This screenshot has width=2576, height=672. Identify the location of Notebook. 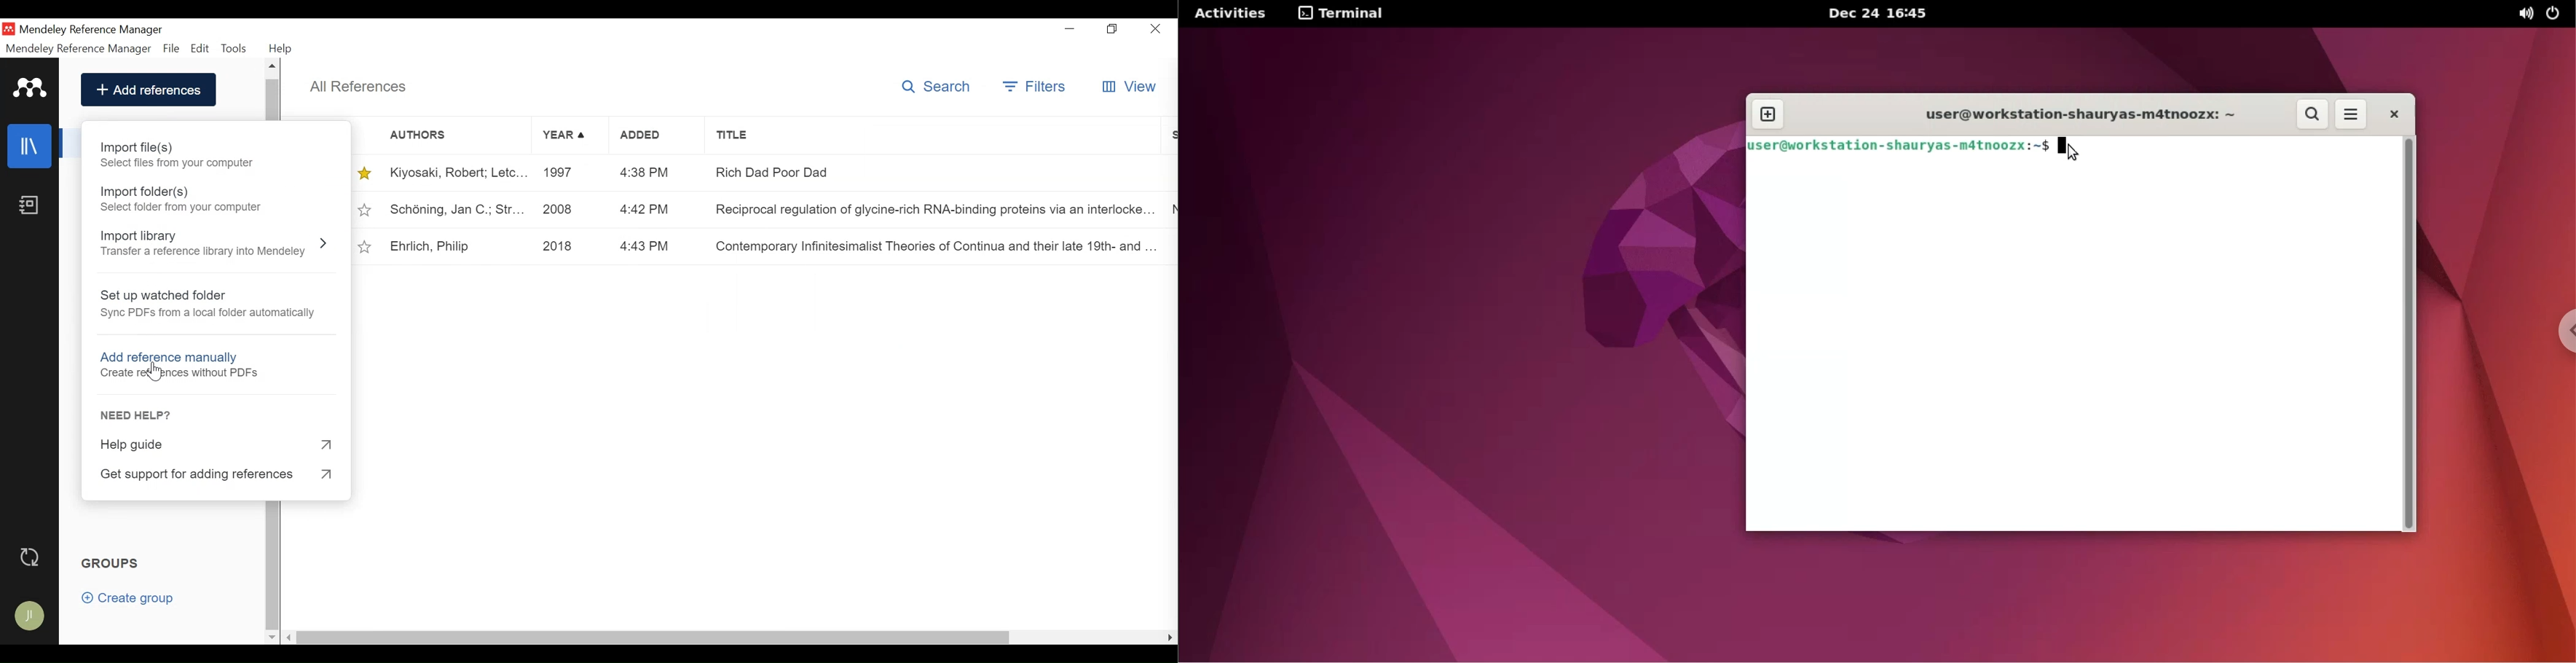
(31, 206).